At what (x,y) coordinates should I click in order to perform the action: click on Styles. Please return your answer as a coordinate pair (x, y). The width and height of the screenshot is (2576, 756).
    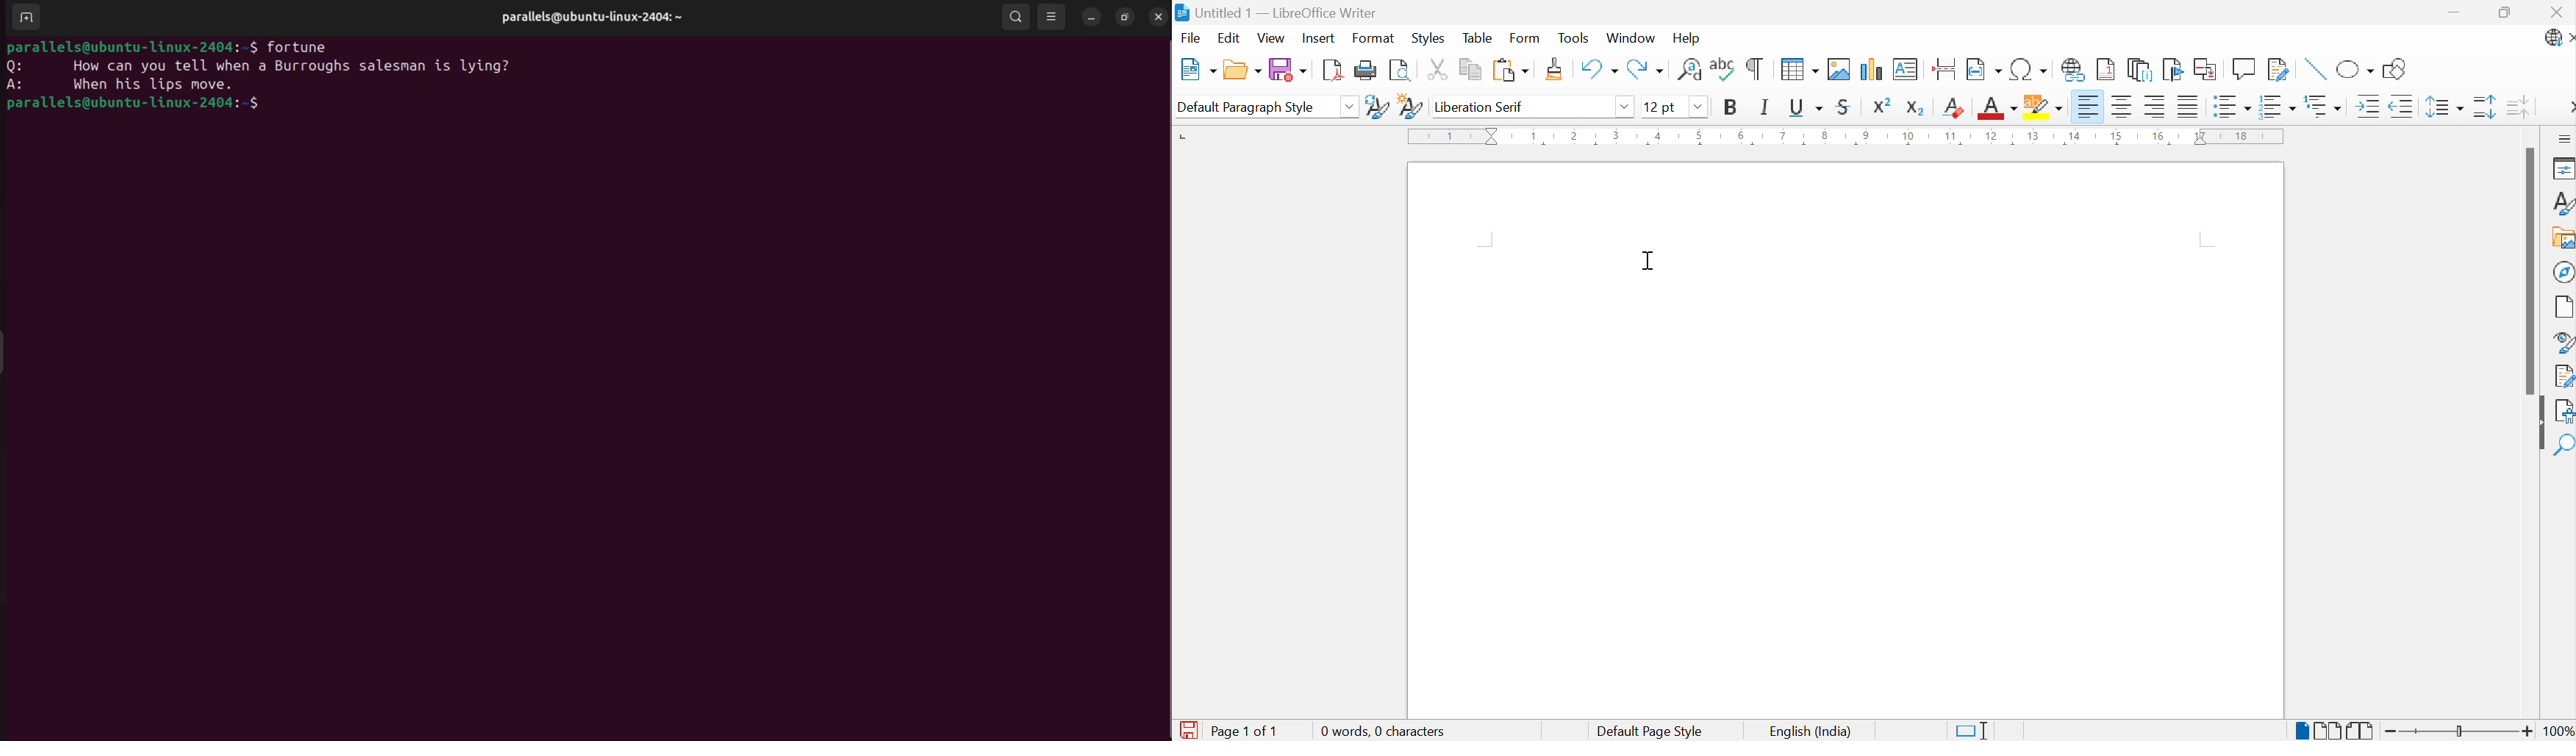
    Looking at the image, I should click on (2558, 201).